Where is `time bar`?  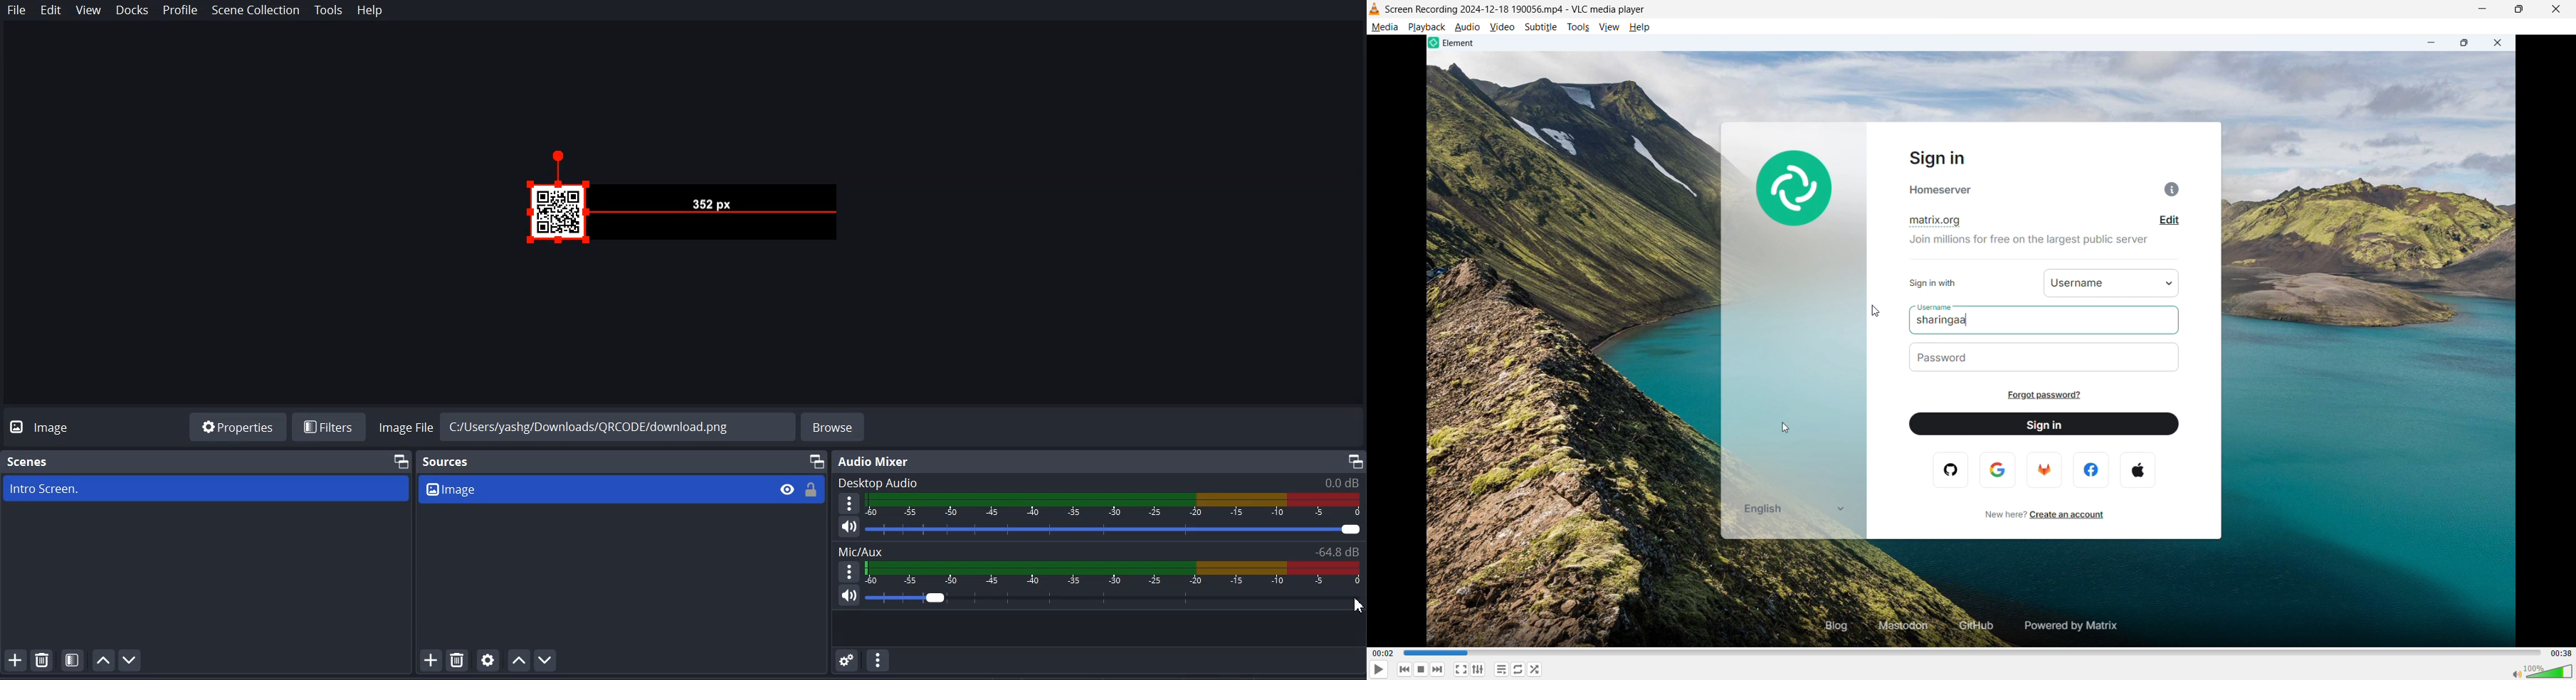
time bar is located at coordinates (1970, 652).